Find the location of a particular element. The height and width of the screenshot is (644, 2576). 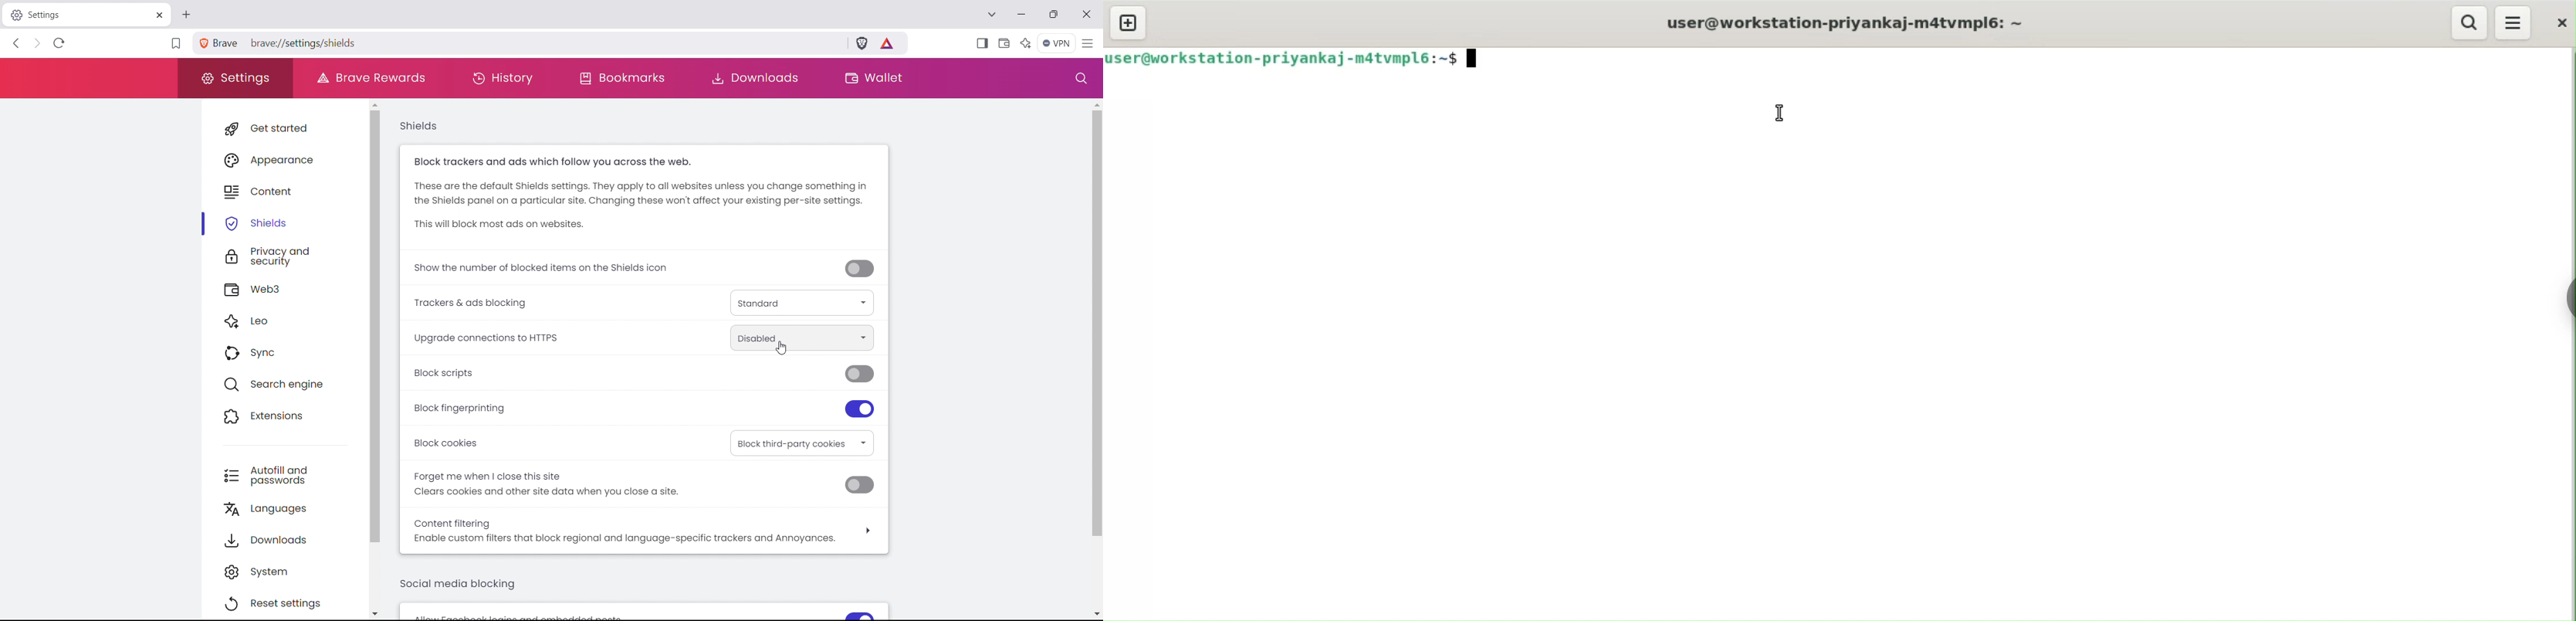

Upgrade connections to HTTPS is located at coordinates (491, 336).